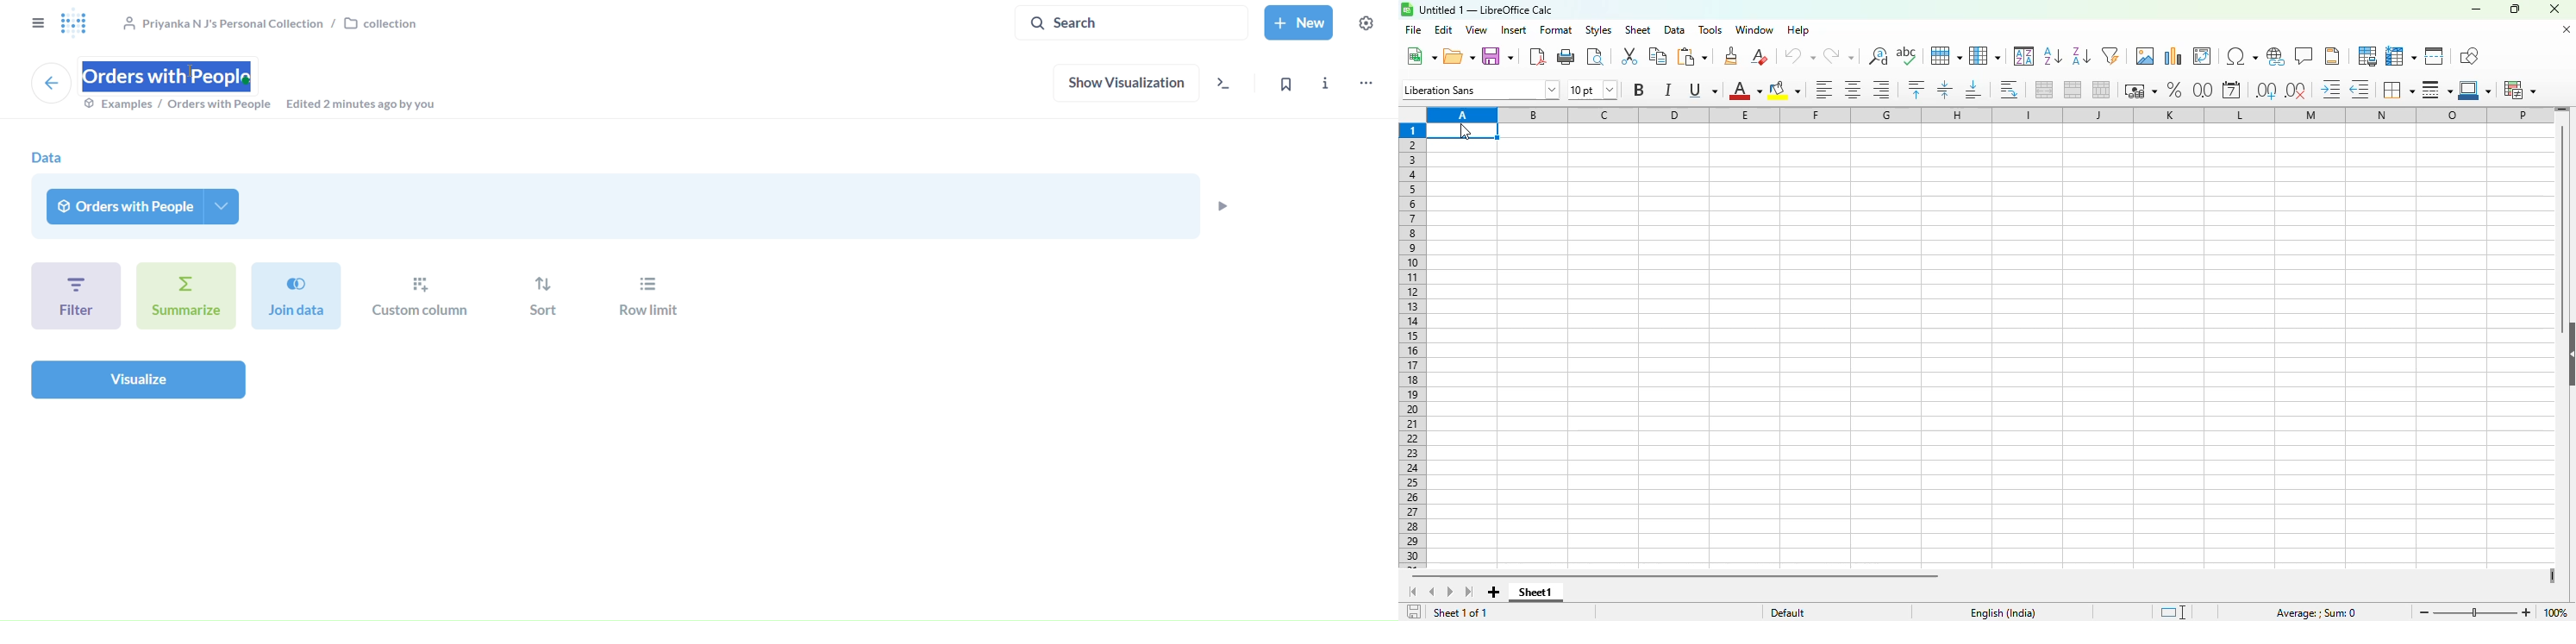 This screenshot has height=644, width=2576. I want to click on tools, so click(1710, 30).